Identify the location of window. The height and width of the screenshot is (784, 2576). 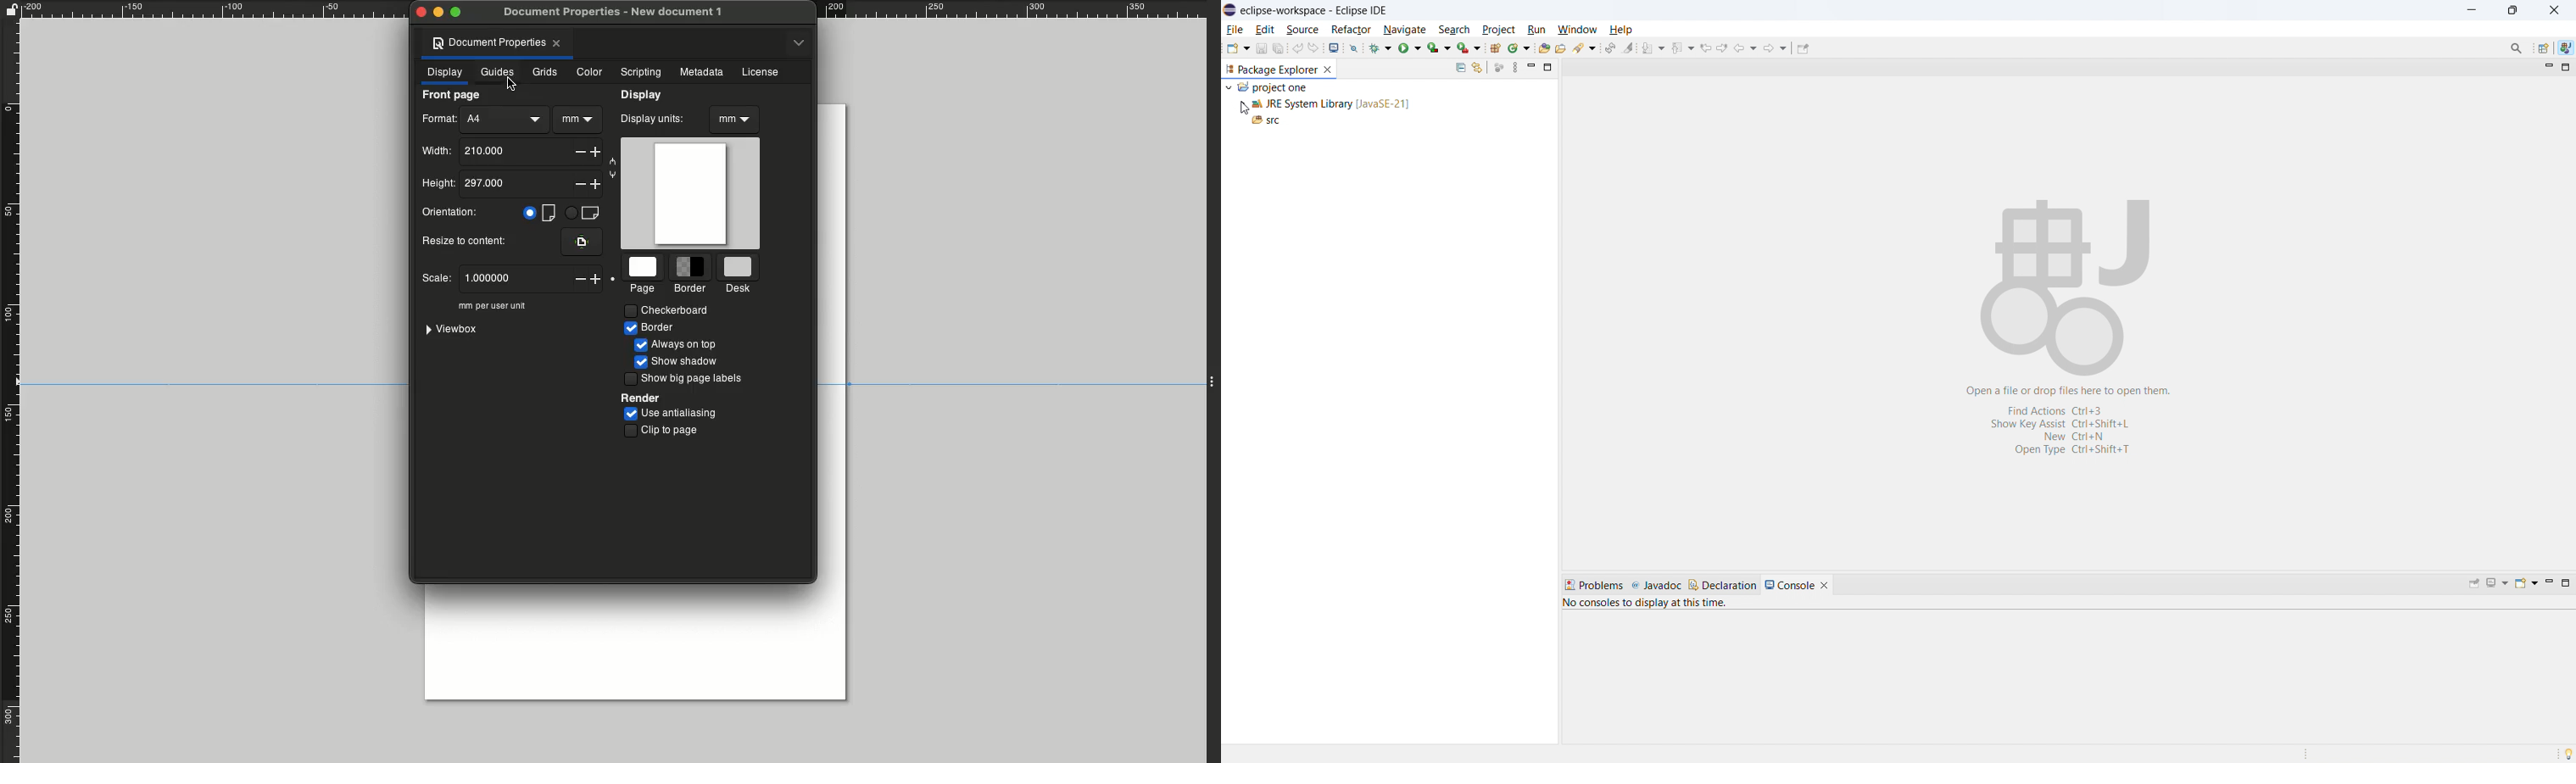
(1575, 29).